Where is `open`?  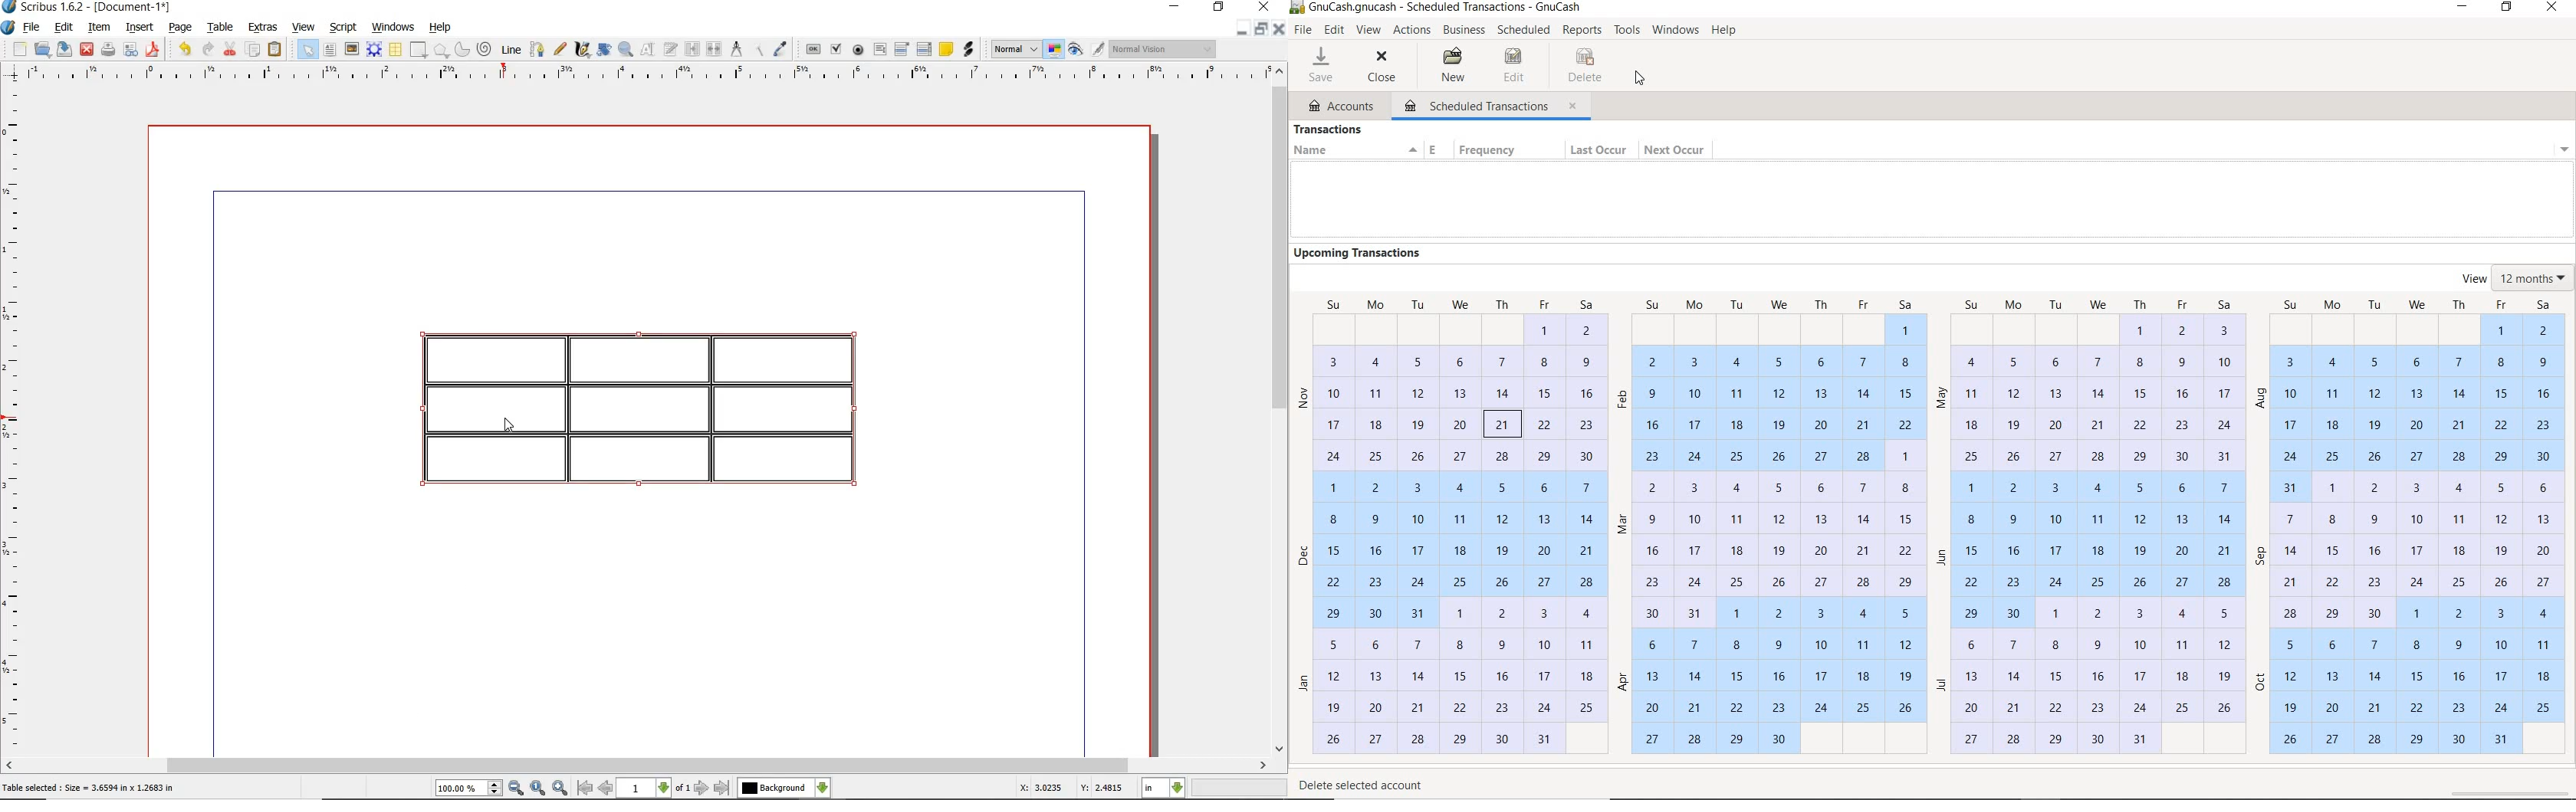 open is located at coordinates (41, 48).